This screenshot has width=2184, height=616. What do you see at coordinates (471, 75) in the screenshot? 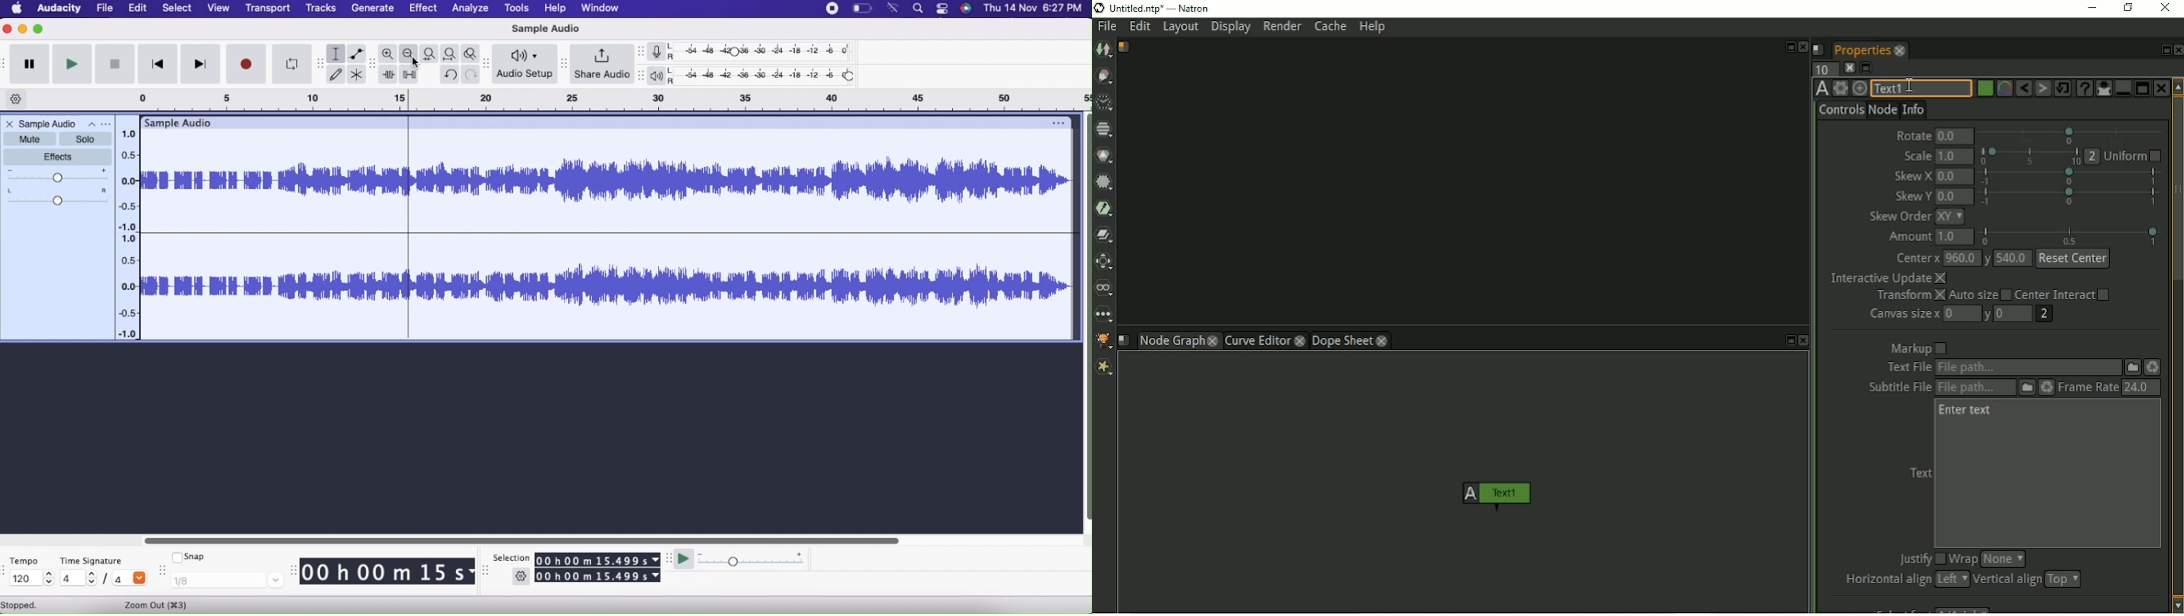
I see `Redo` at bounding box center [471, 75].